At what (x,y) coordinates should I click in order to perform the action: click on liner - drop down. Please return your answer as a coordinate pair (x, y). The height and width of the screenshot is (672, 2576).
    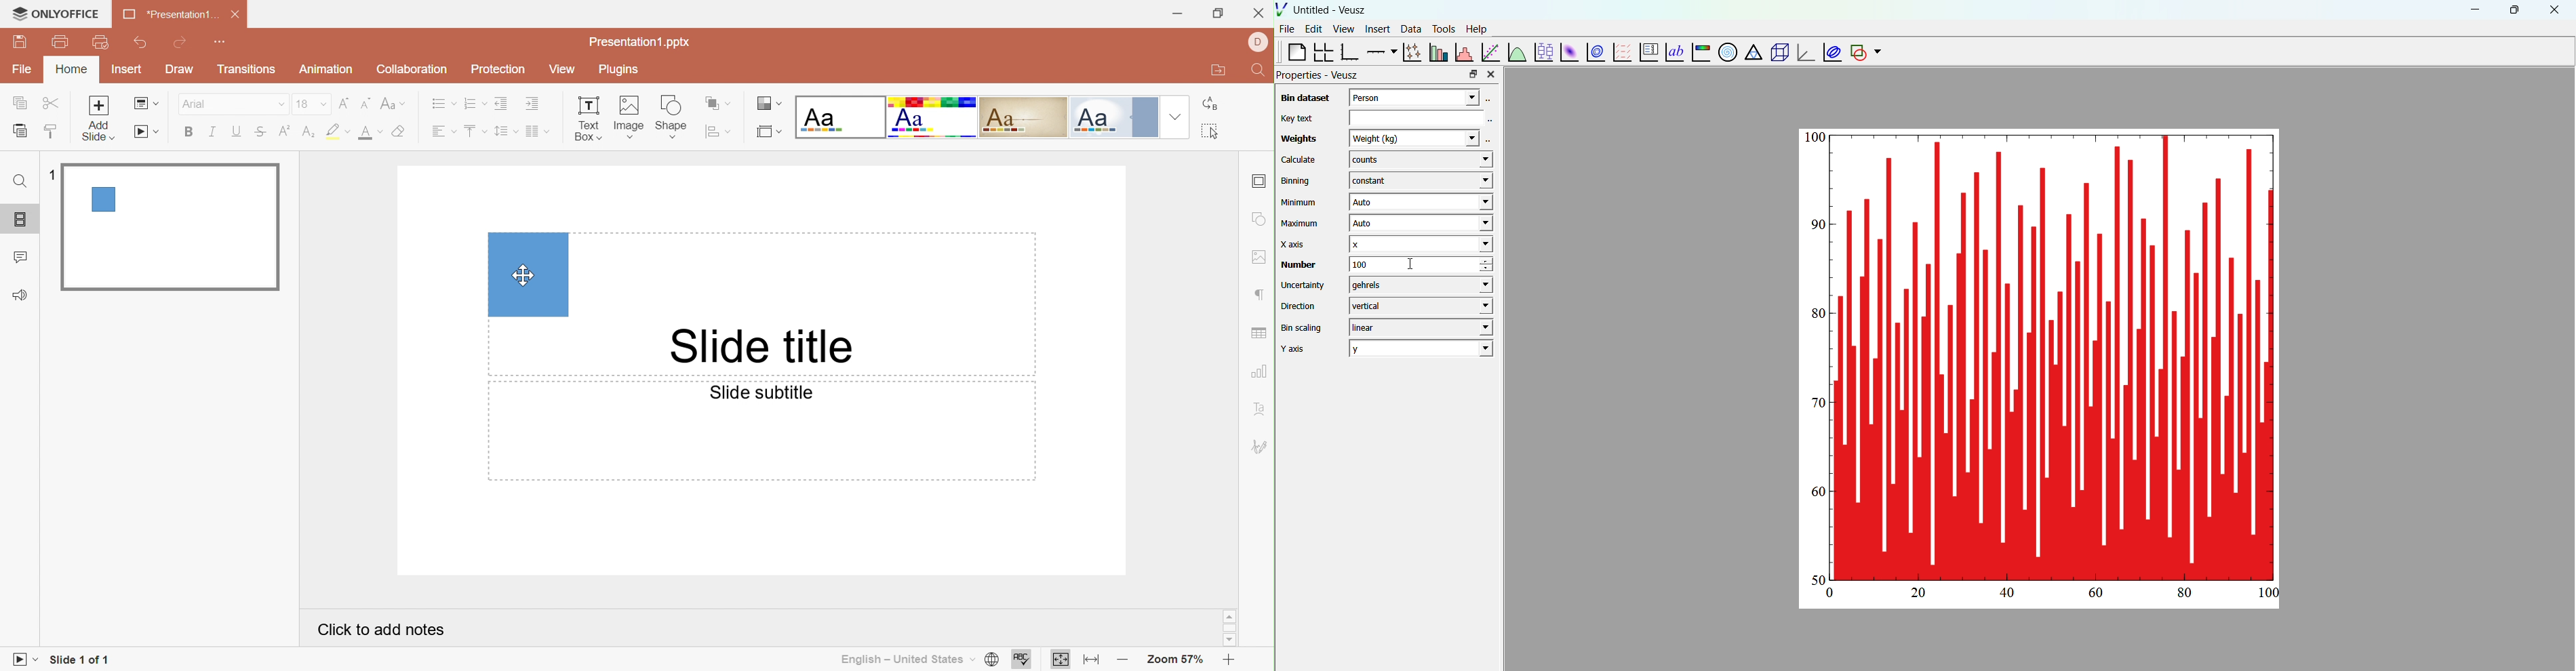
    Looking at the image, I should click on (1418, 327).